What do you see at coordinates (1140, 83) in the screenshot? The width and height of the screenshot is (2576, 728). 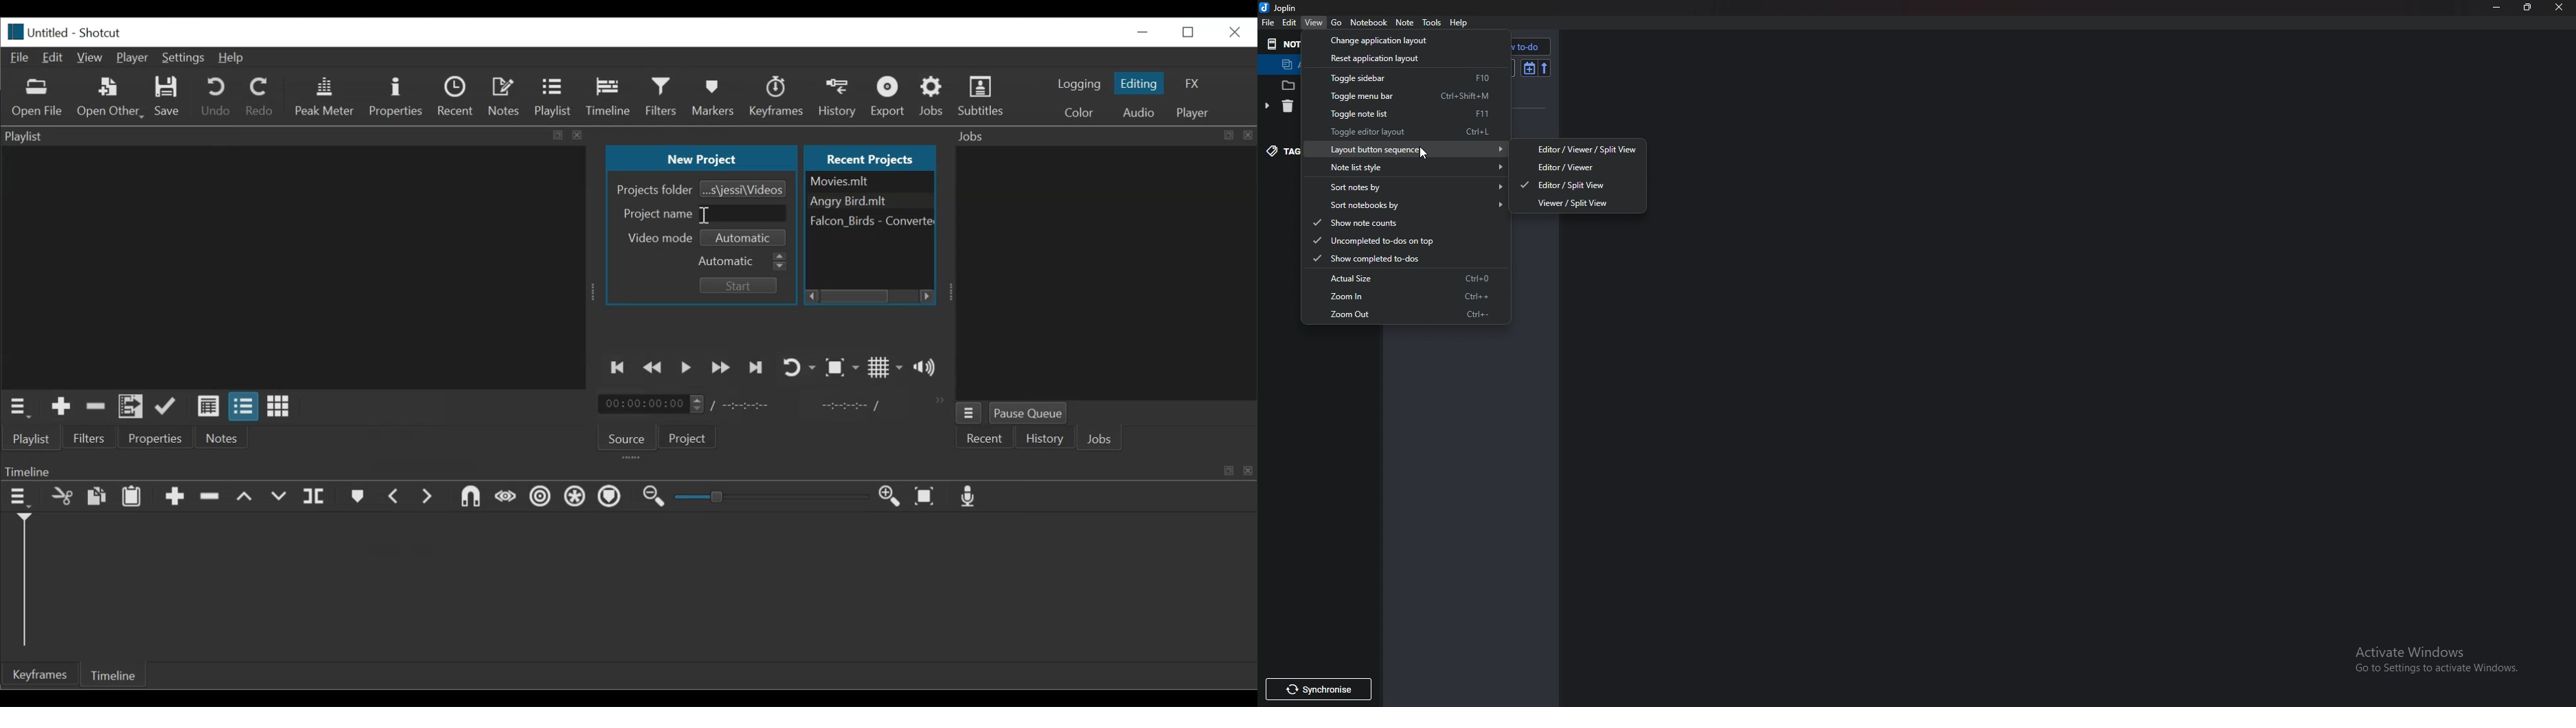 I see `Editing` at bounding box center [1140, 83].